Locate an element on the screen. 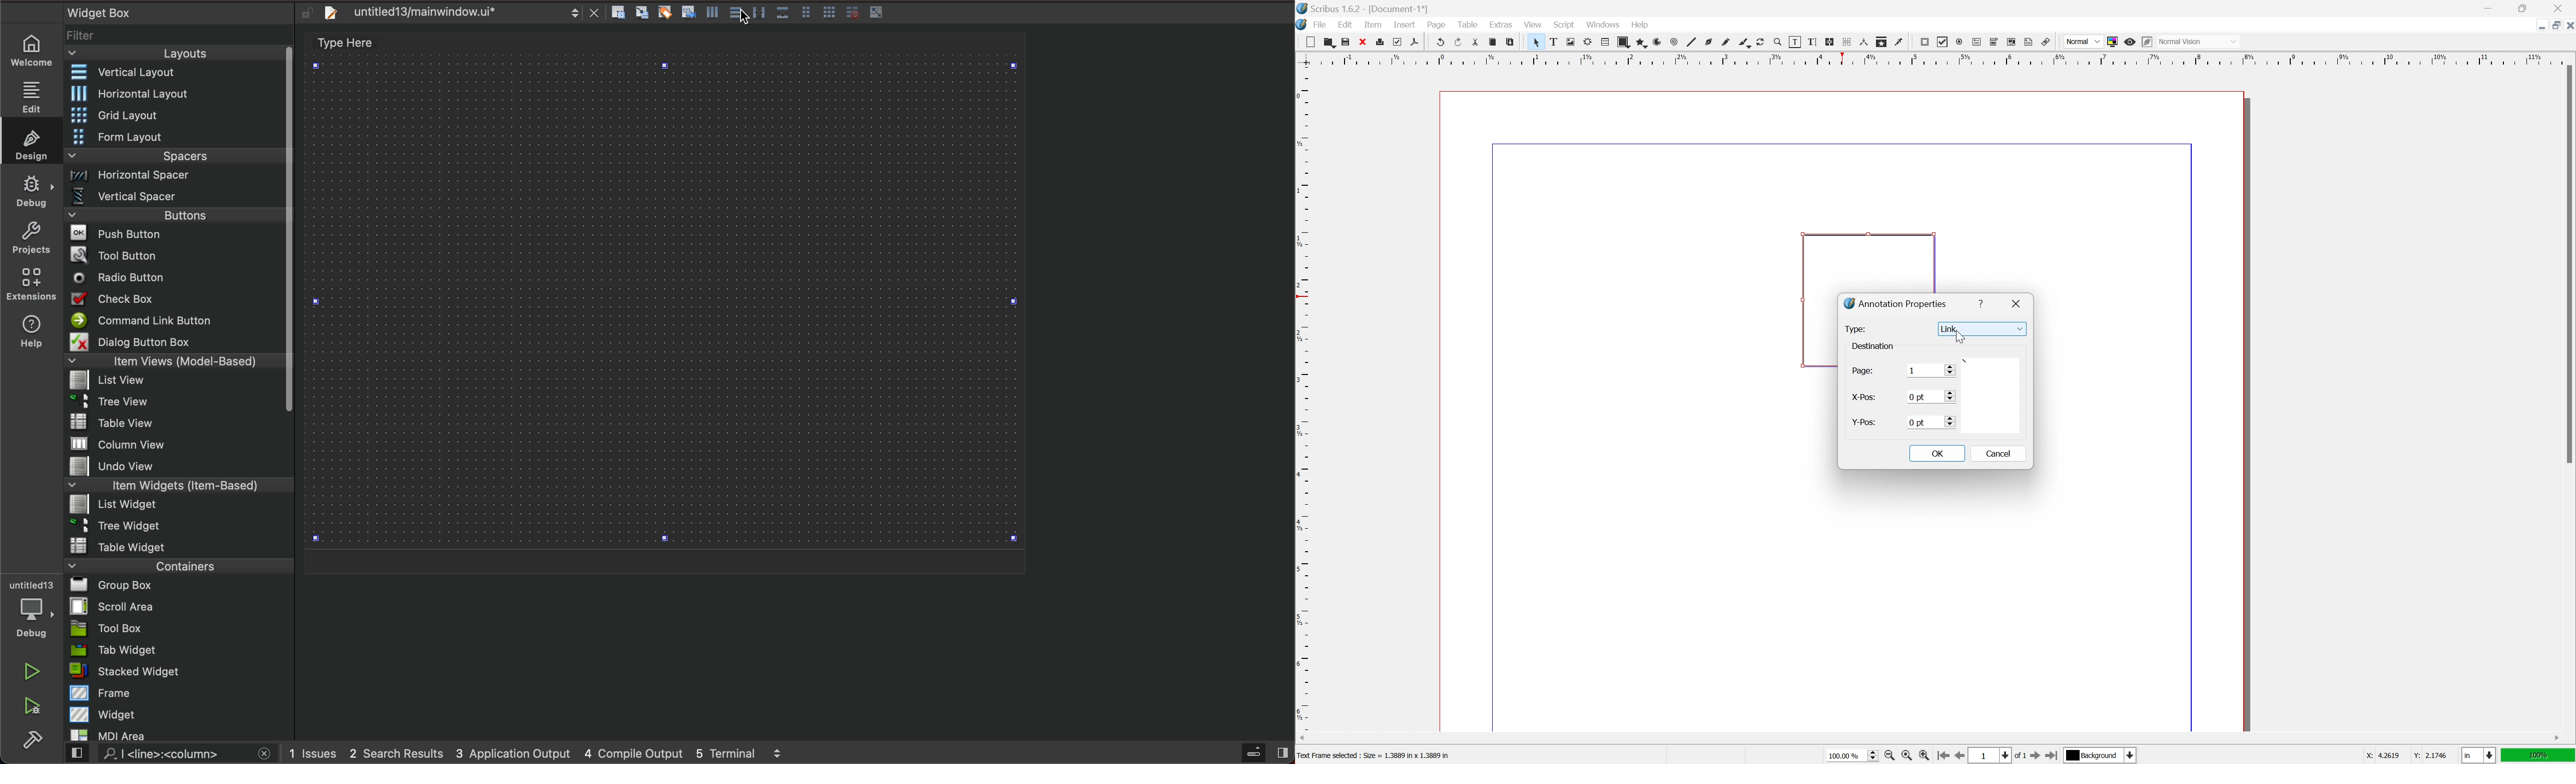  annotation properties is located at coordinates (1895, 303).